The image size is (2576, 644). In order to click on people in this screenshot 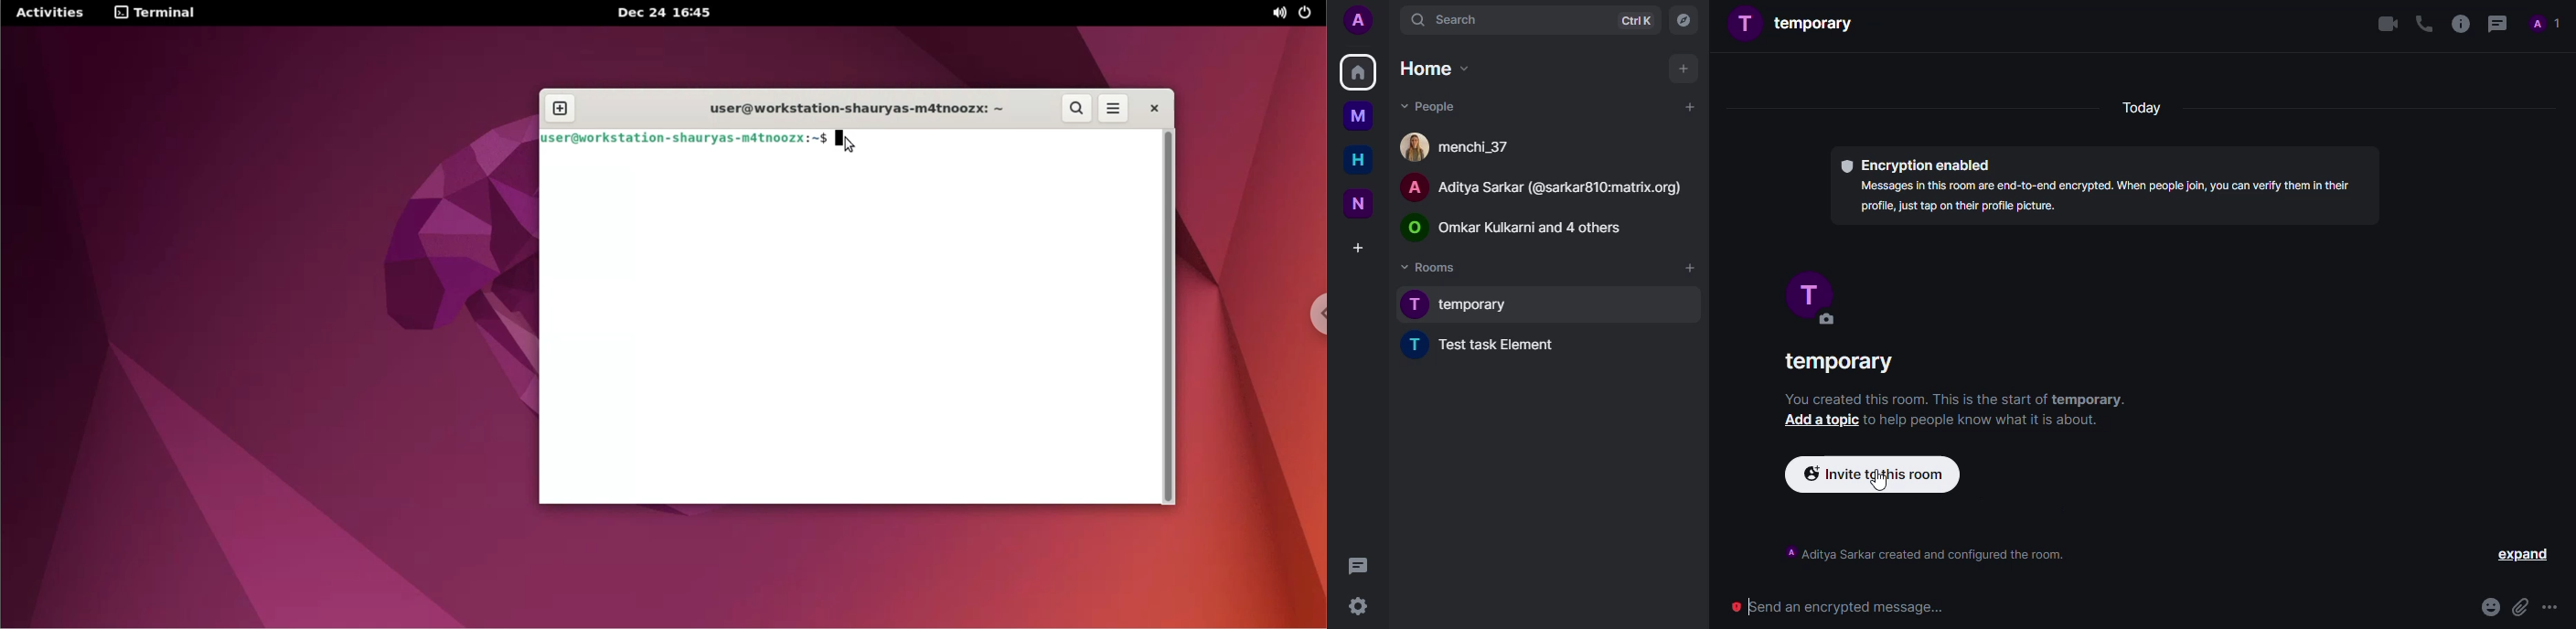, I will do `click(1427, 105)`.